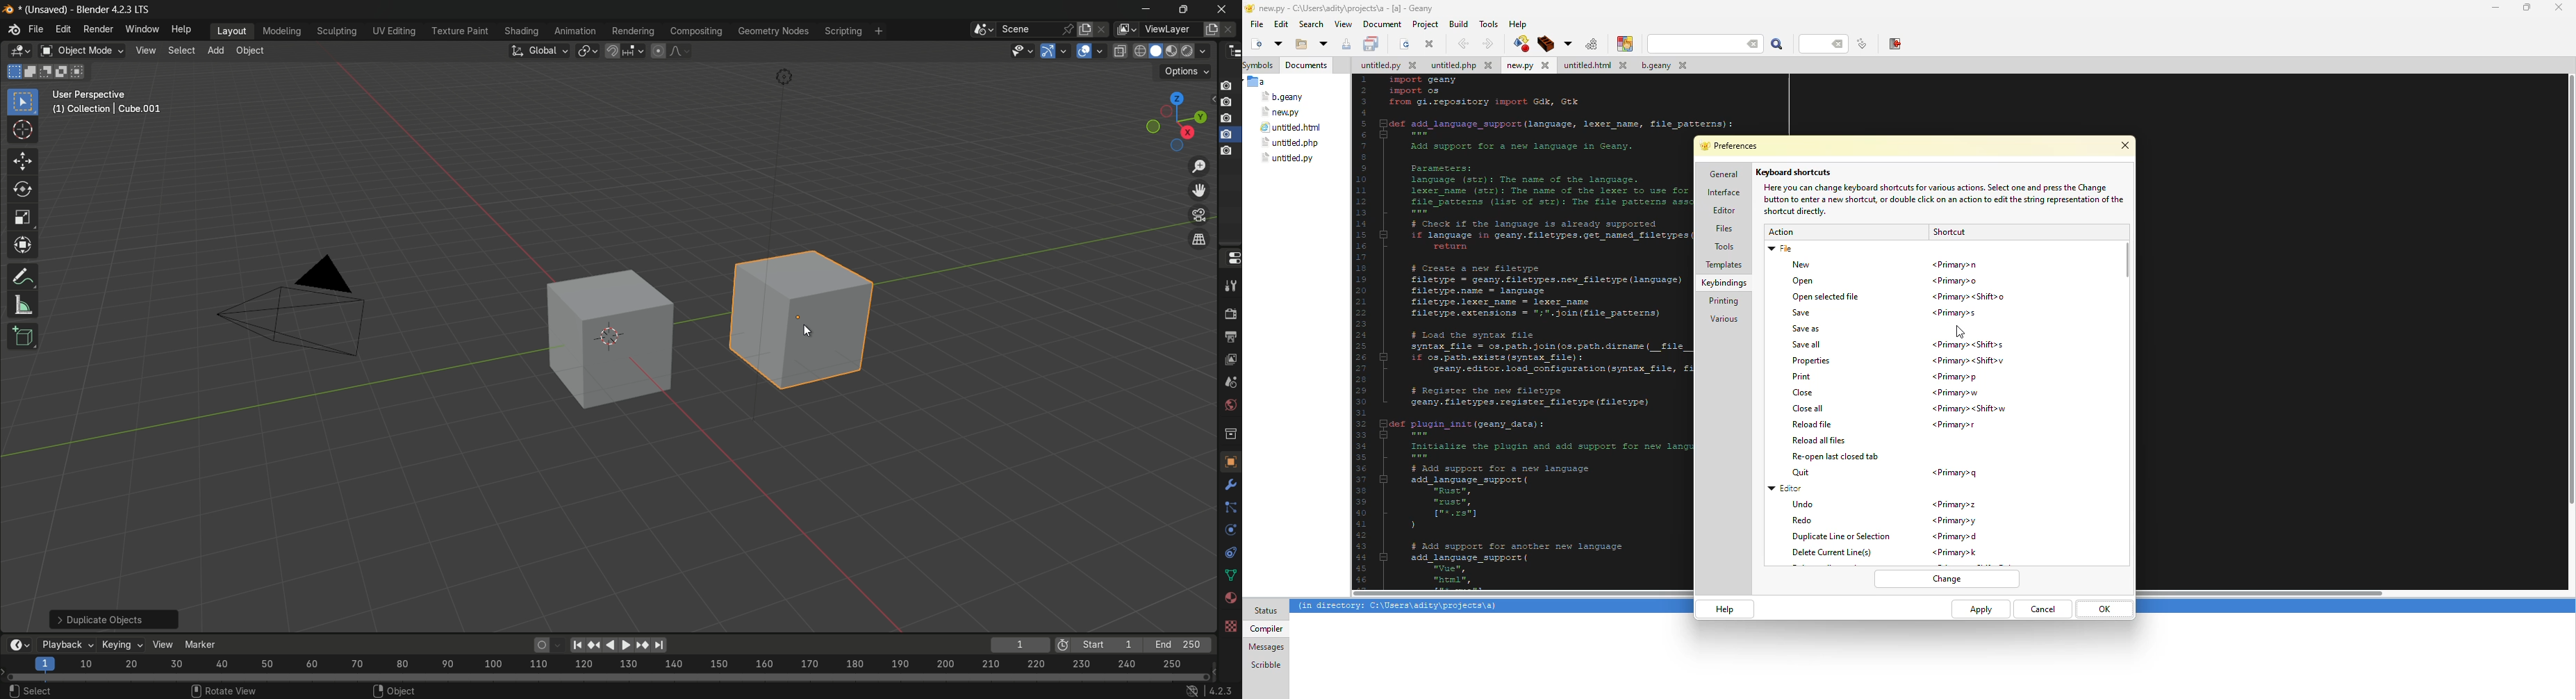  Describe the element at coordinates (165, 644) in the screenshot. I see `view` at that location.